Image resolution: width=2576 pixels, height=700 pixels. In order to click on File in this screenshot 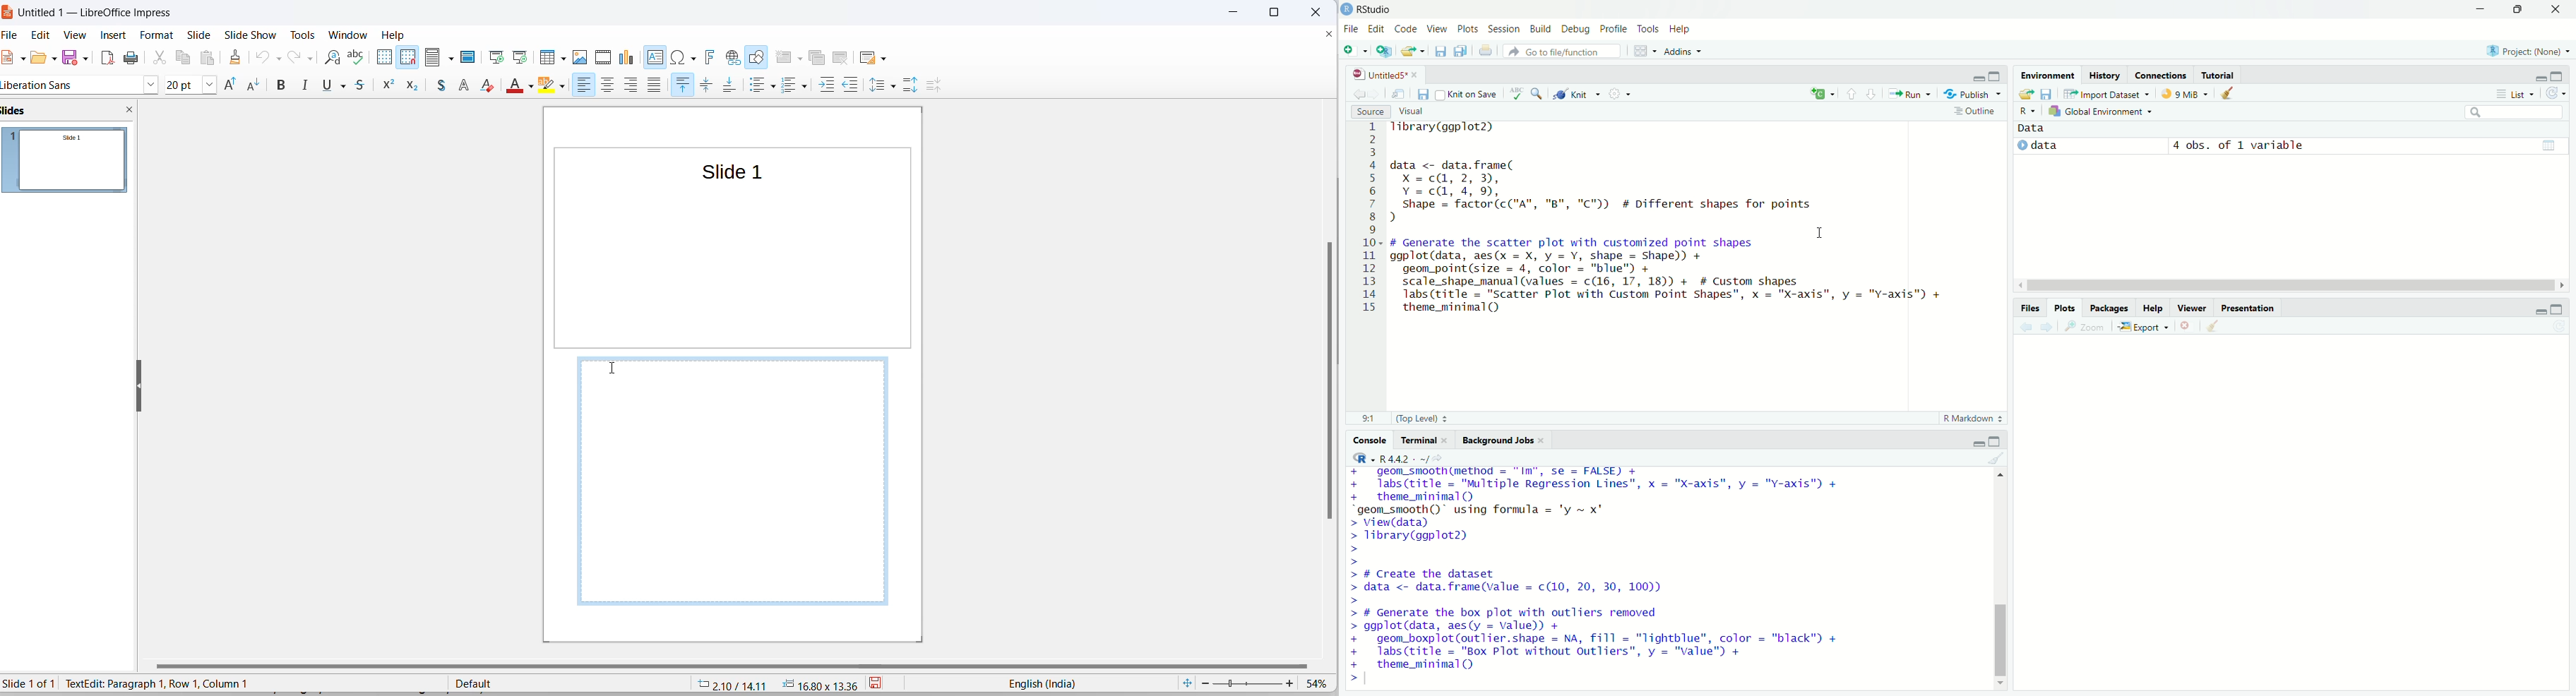, I will do `click(1351, 28)`.